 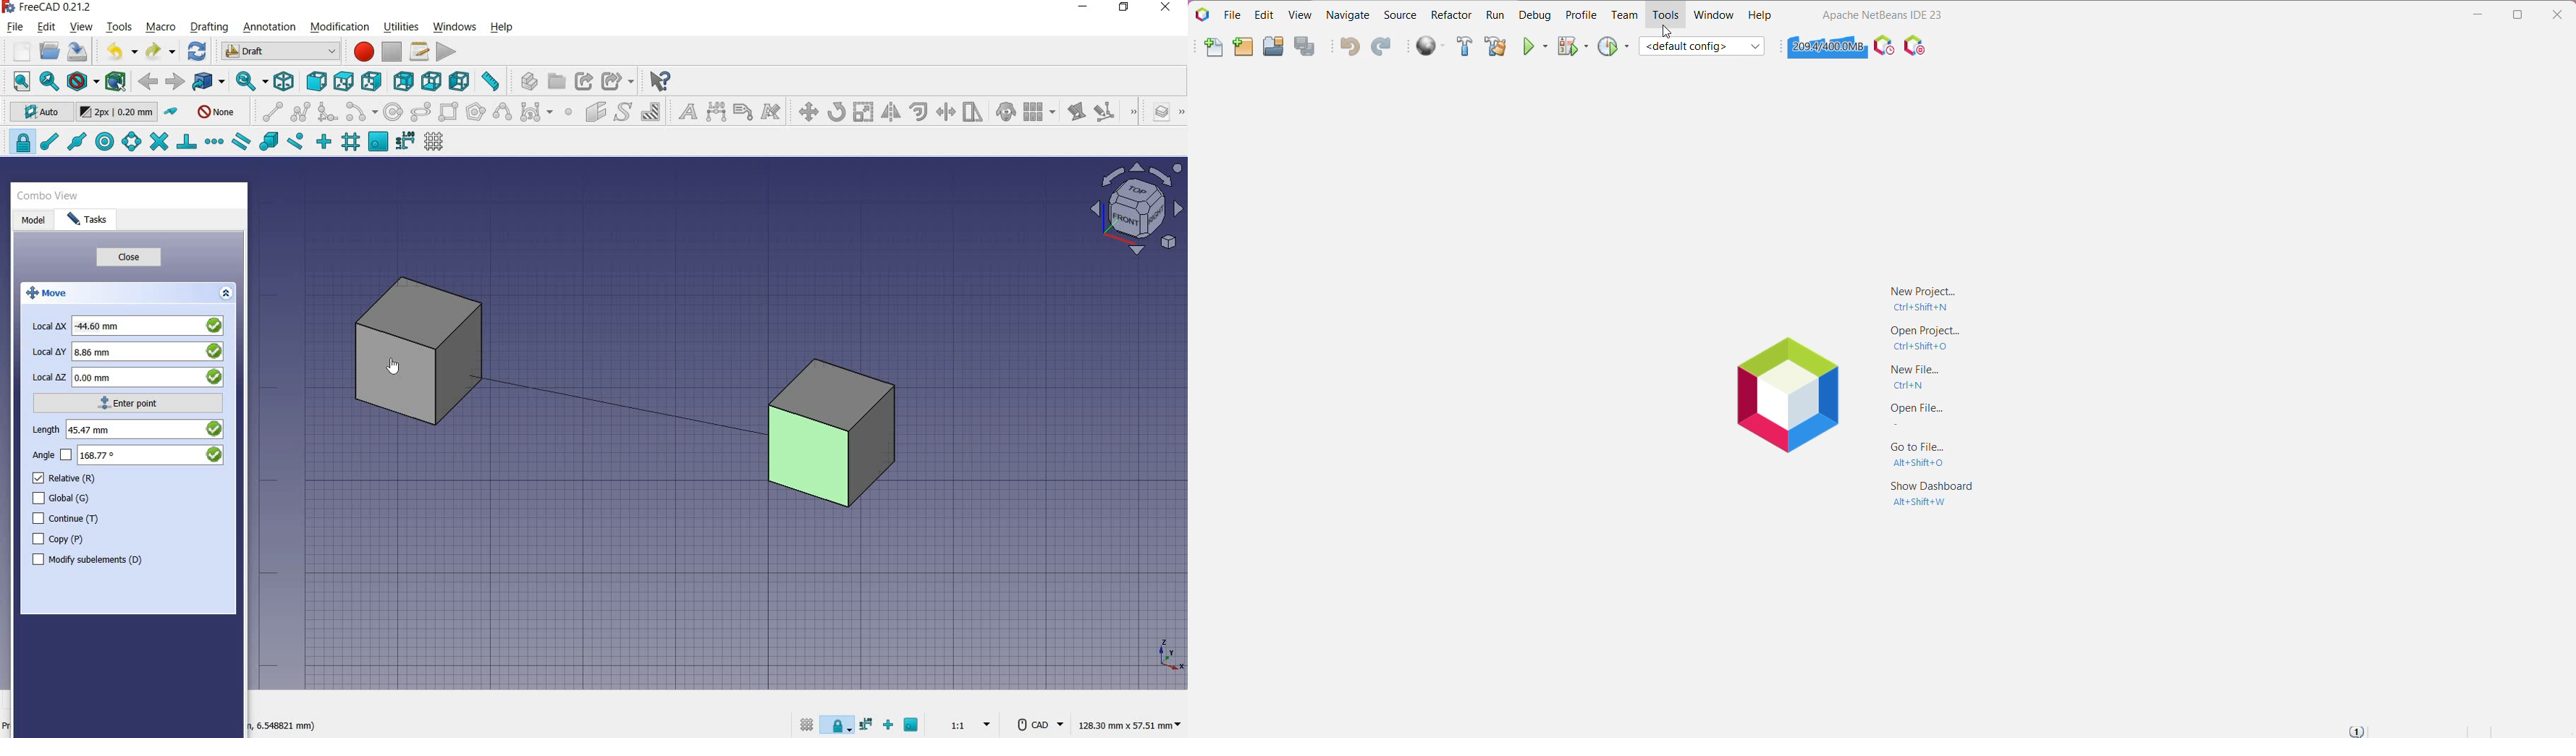 What do you see at coordinates (1713, 14) in the screenshot?
I see `Window` at bounding box center [1713, 14].